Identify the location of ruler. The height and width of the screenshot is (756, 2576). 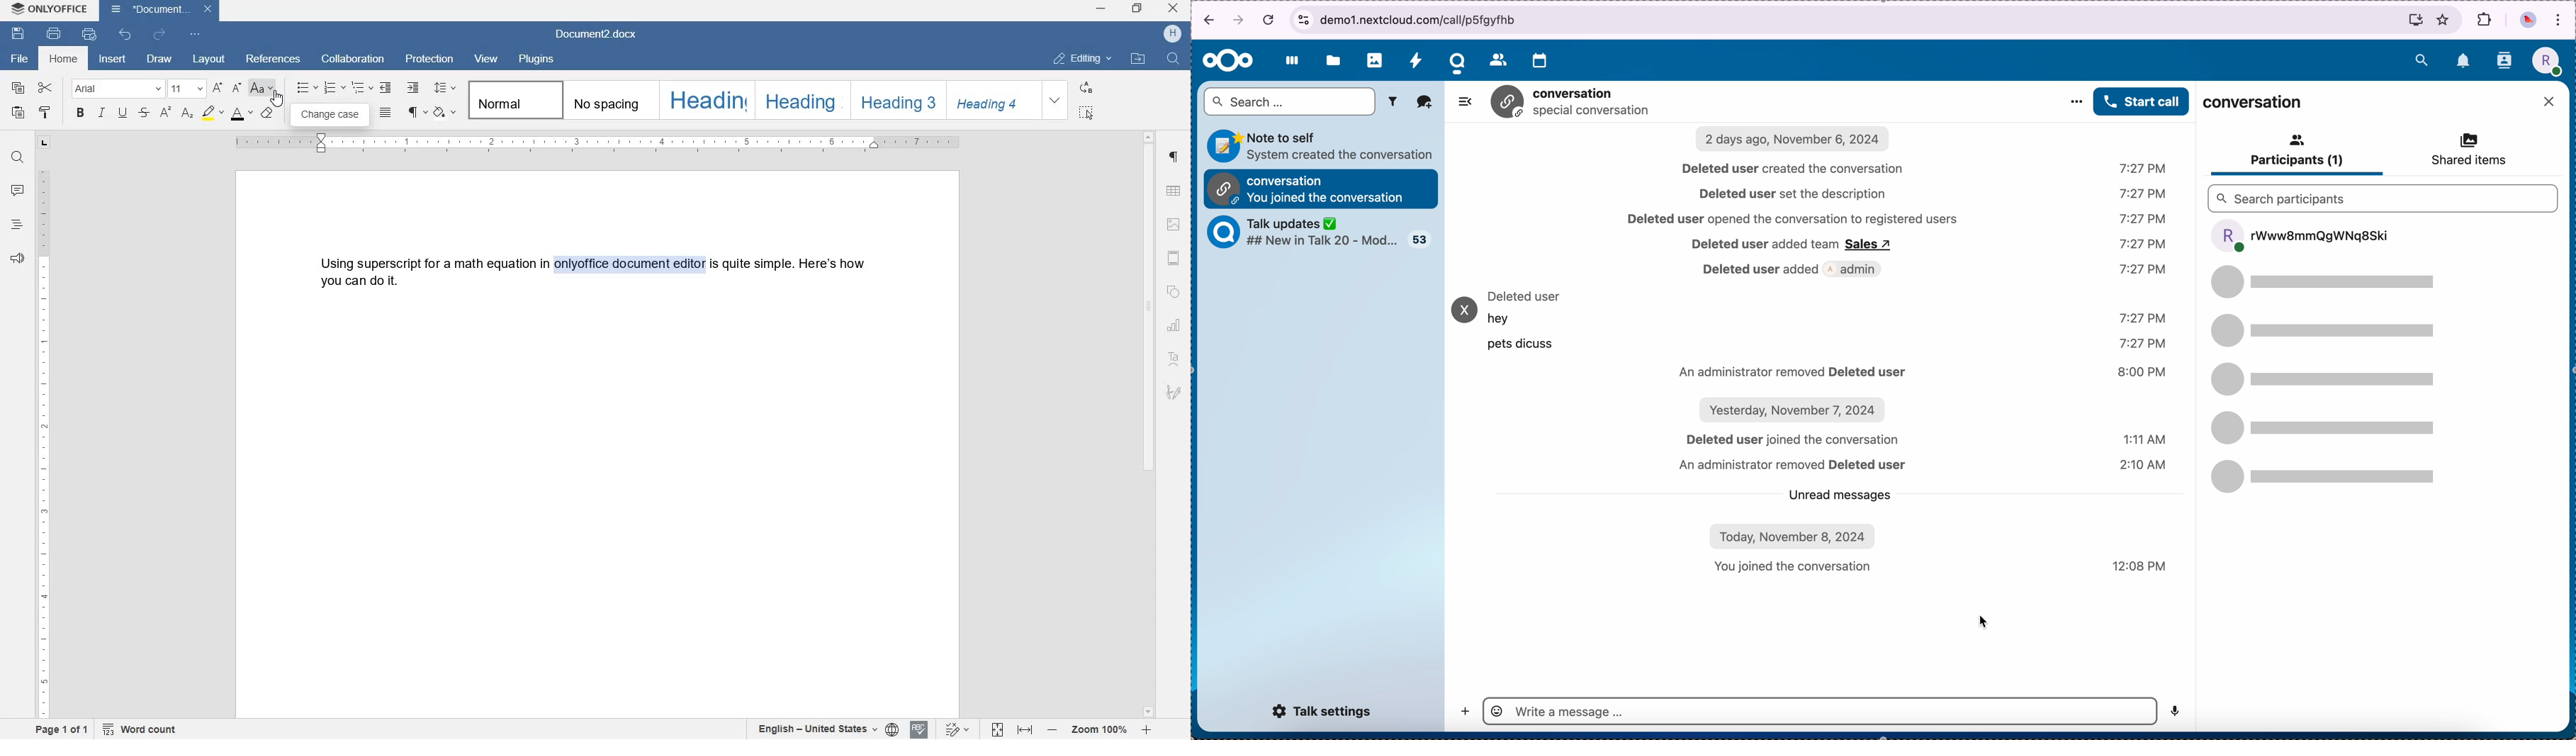
(598, 142).